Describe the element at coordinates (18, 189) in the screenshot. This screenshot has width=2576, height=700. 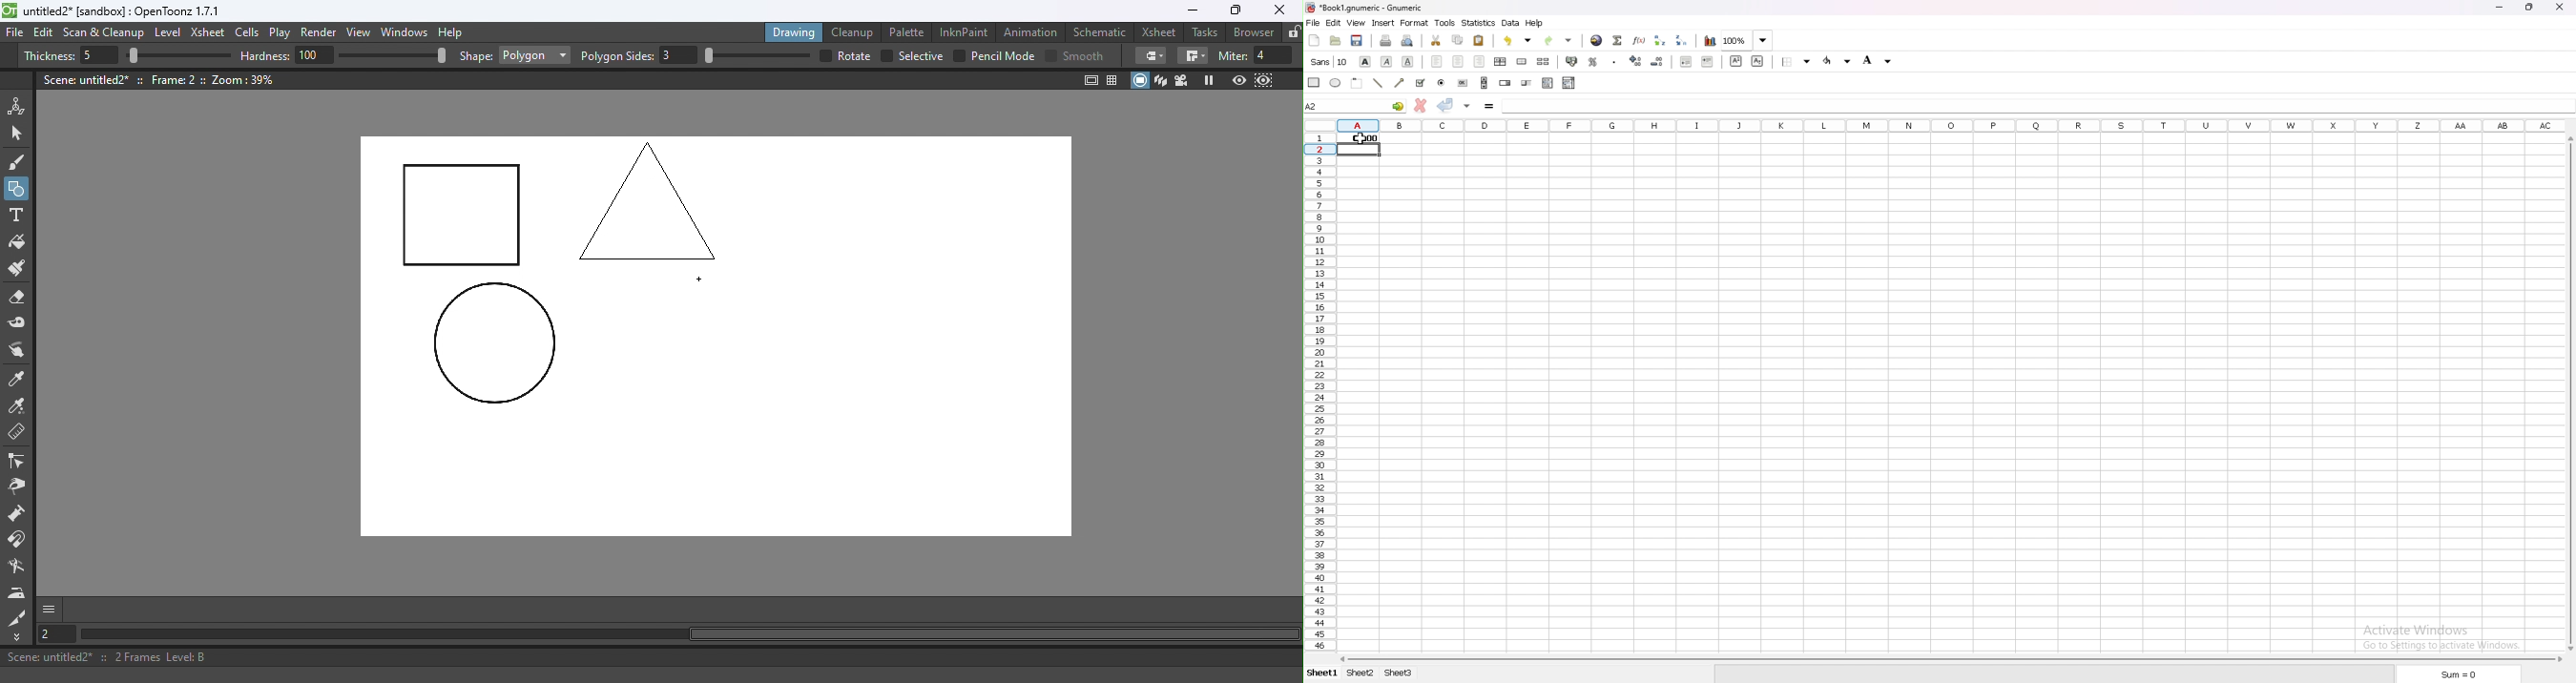
I see `Geometric tool` at that location.